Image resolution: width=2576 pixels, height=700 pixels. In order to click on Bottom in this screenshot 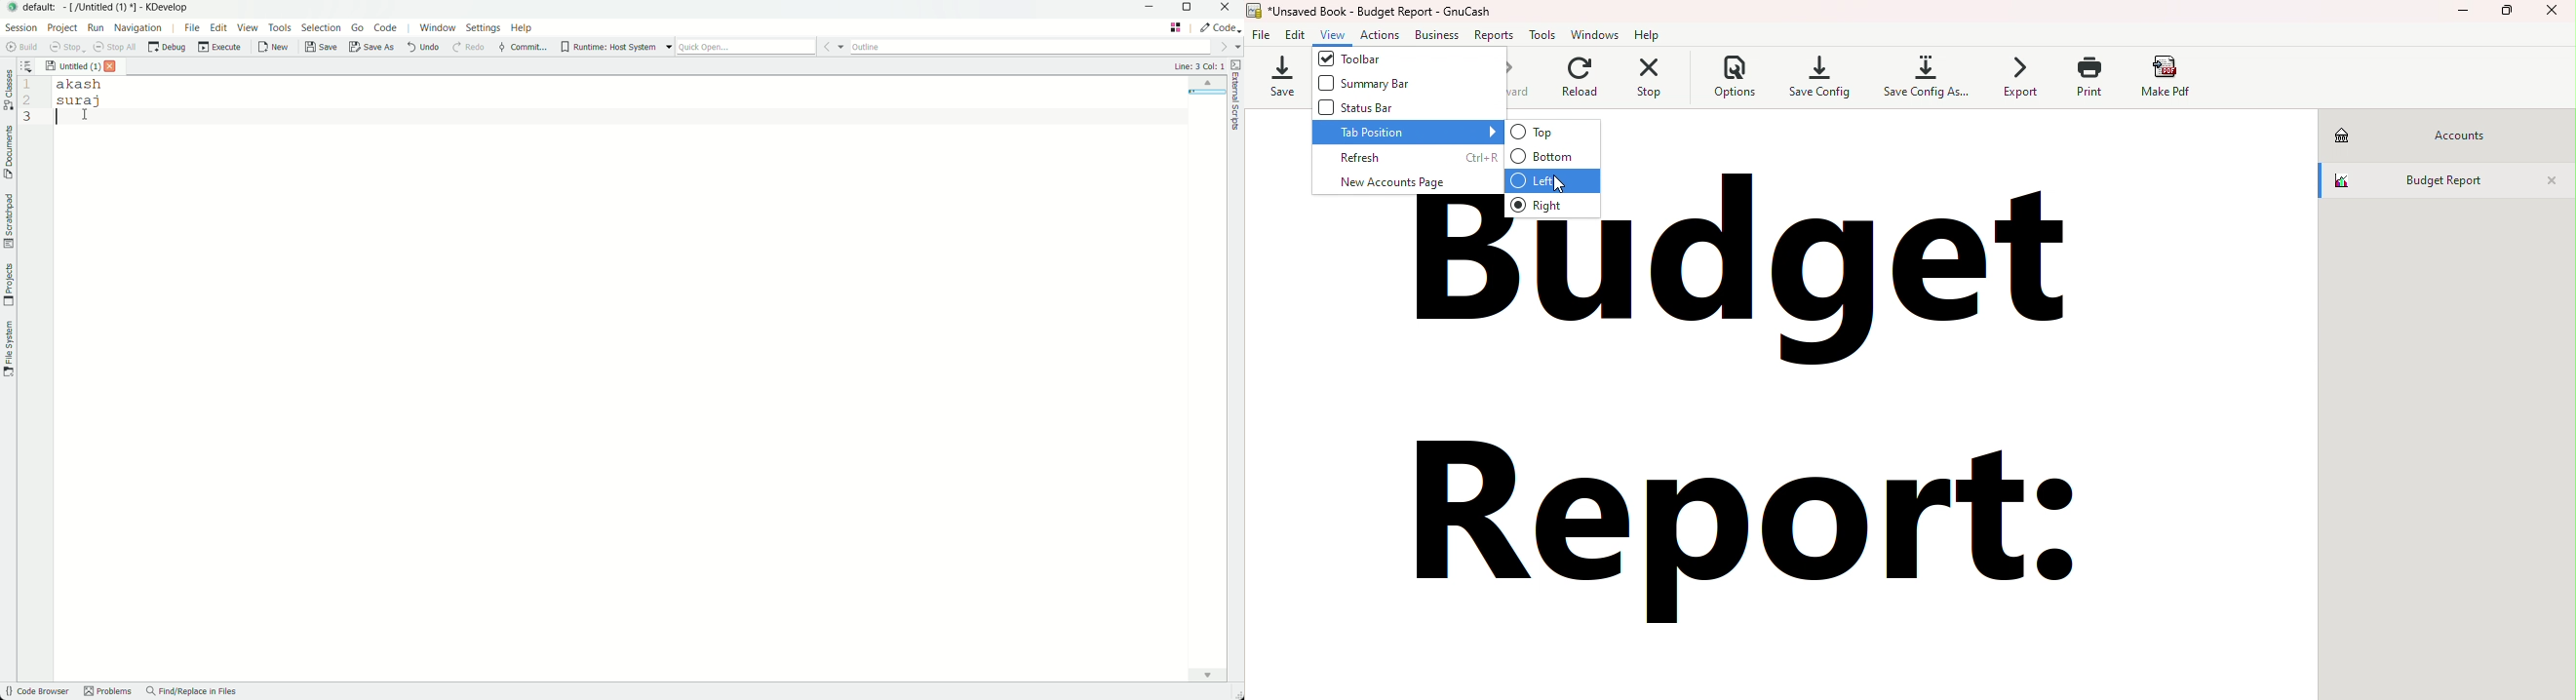, I will do `click(1556, 156)`.